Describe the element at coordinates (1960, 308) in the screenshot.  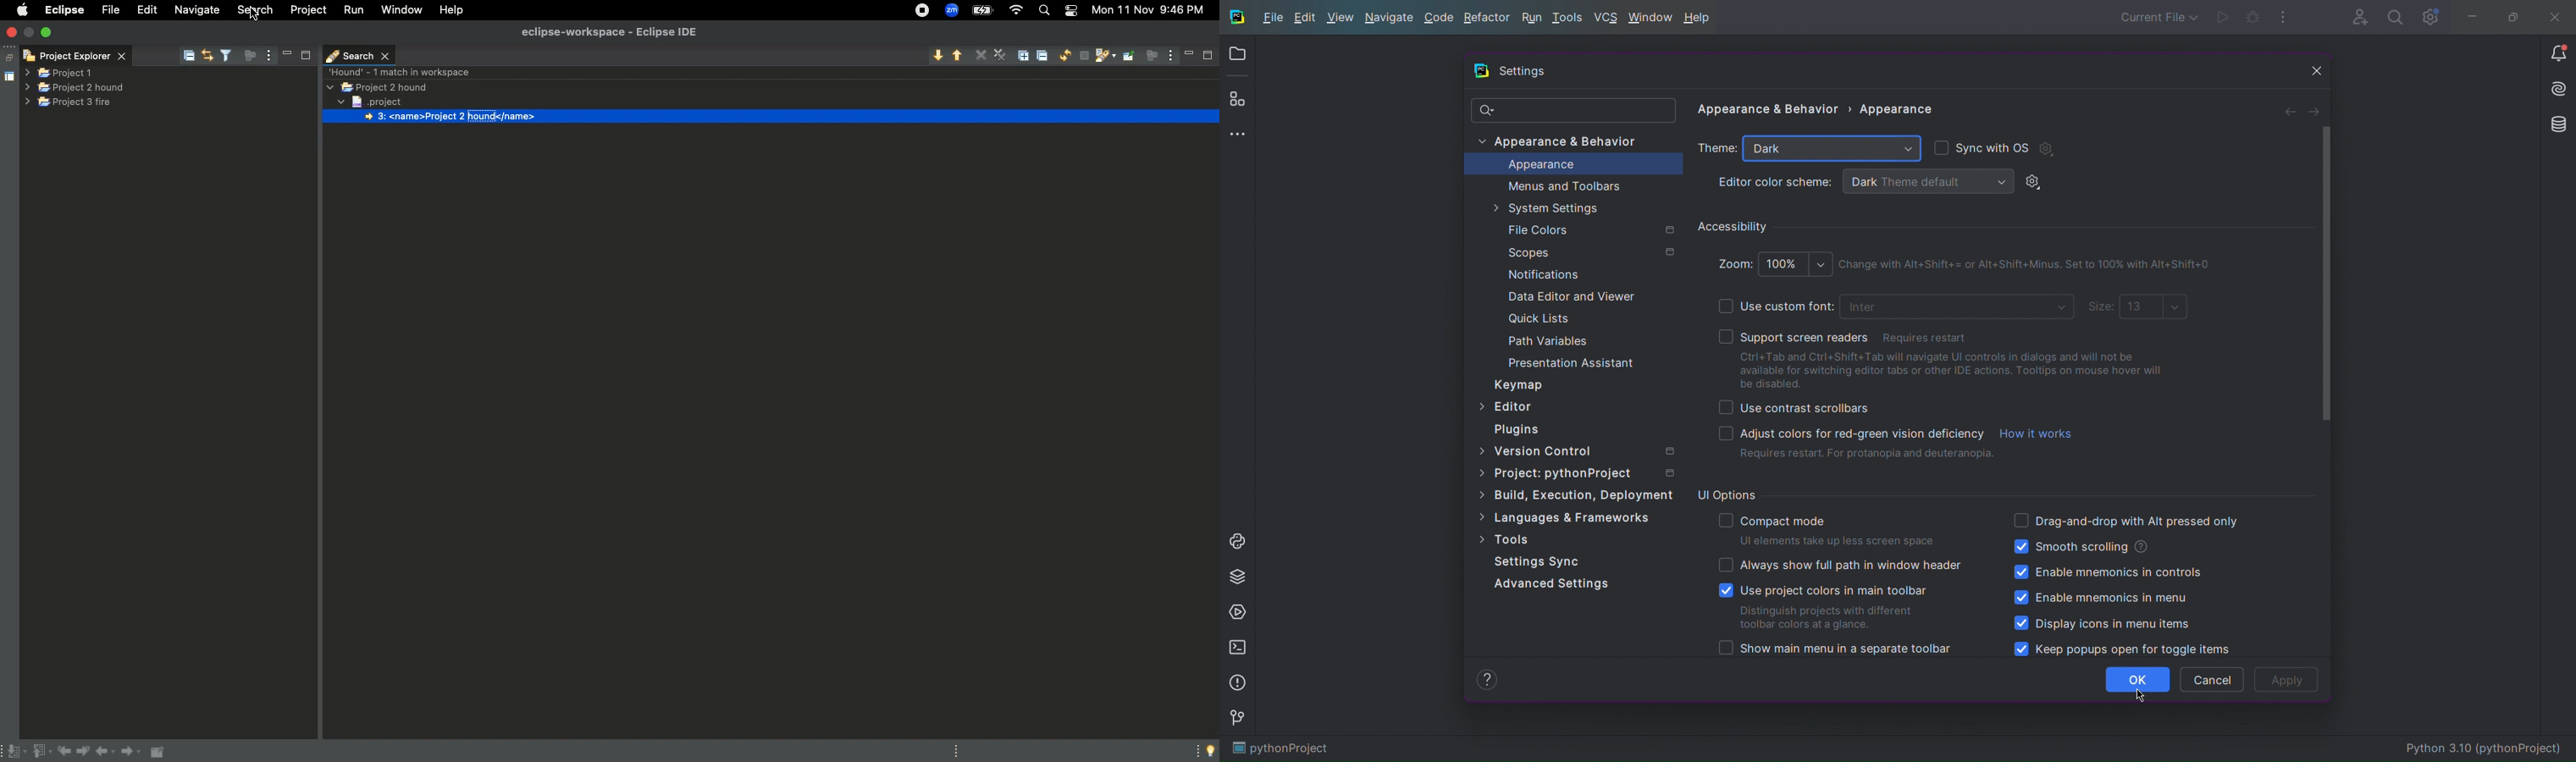
I see `inter` at that location.